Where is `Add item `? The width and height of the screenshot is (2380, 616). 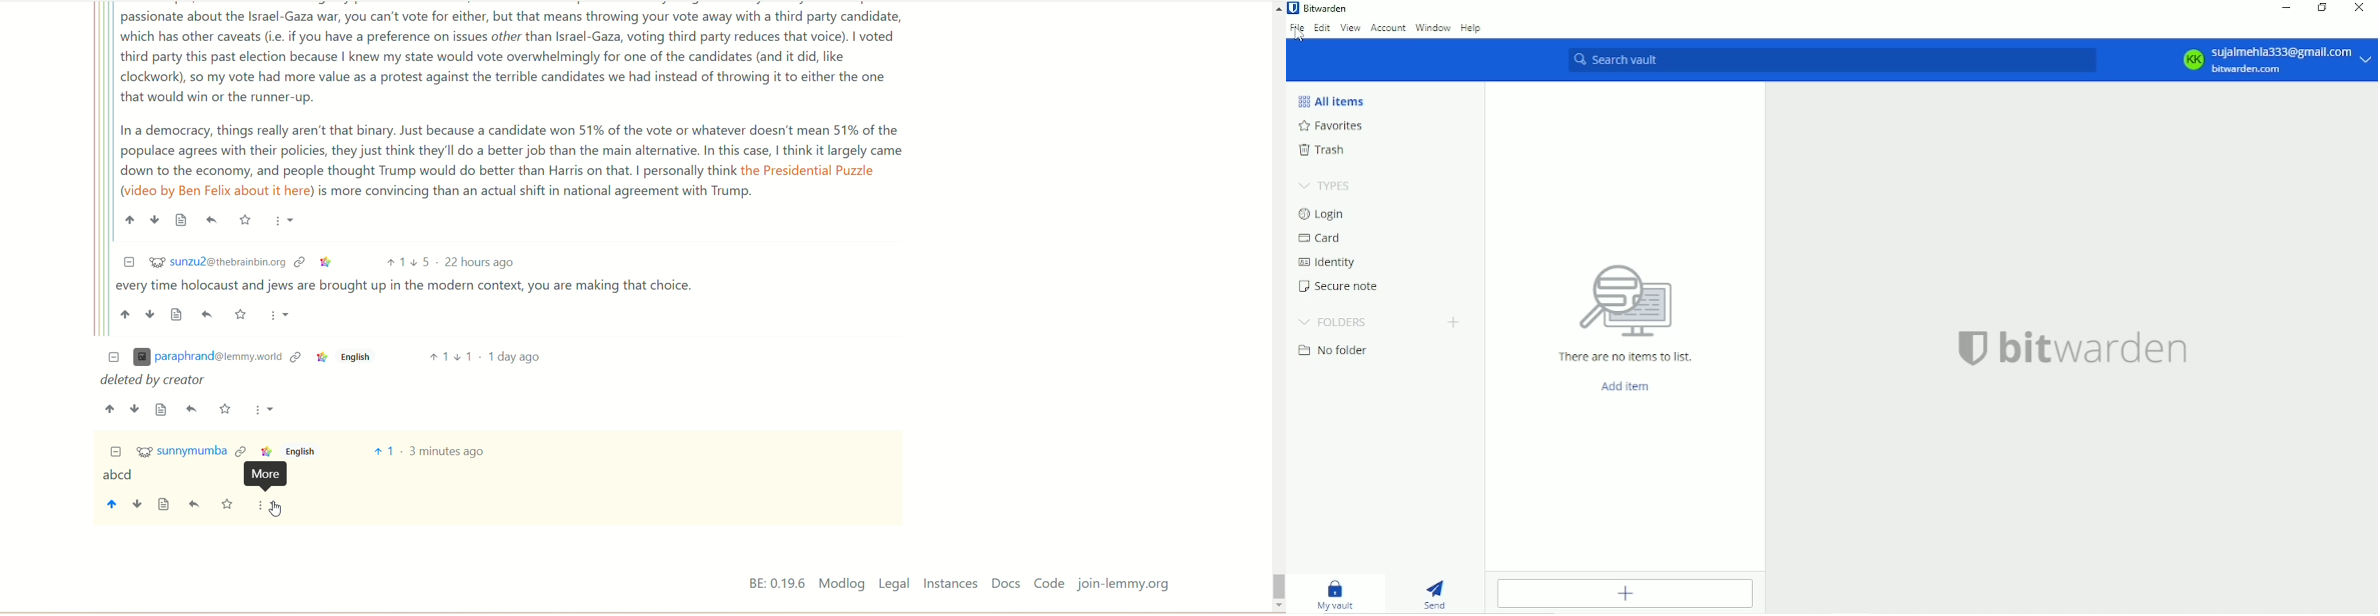
Add item  is located at coordinates (1629, 595).